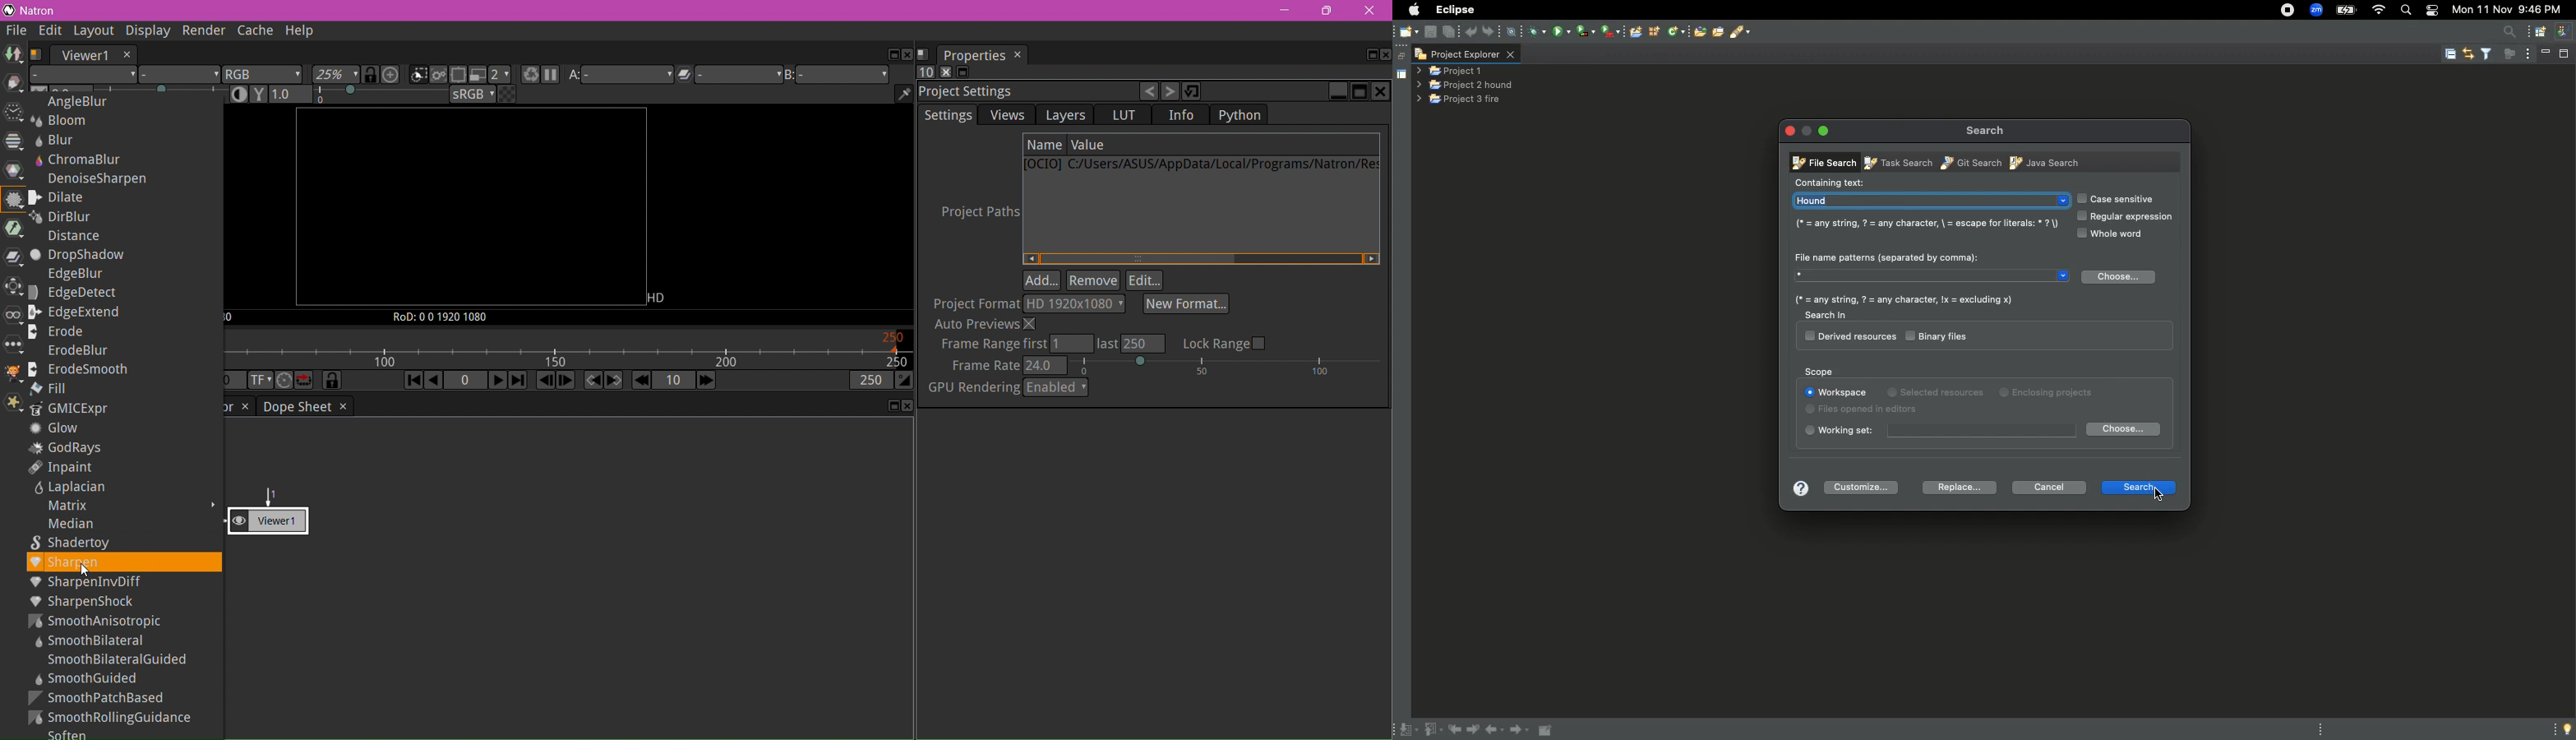 The height and width of the screenshot is (756, 2576). What do you see at coordinates (359, 95) in the screenshot?
I see `Viewer gamma correction level` at bounding box center [359, 95].